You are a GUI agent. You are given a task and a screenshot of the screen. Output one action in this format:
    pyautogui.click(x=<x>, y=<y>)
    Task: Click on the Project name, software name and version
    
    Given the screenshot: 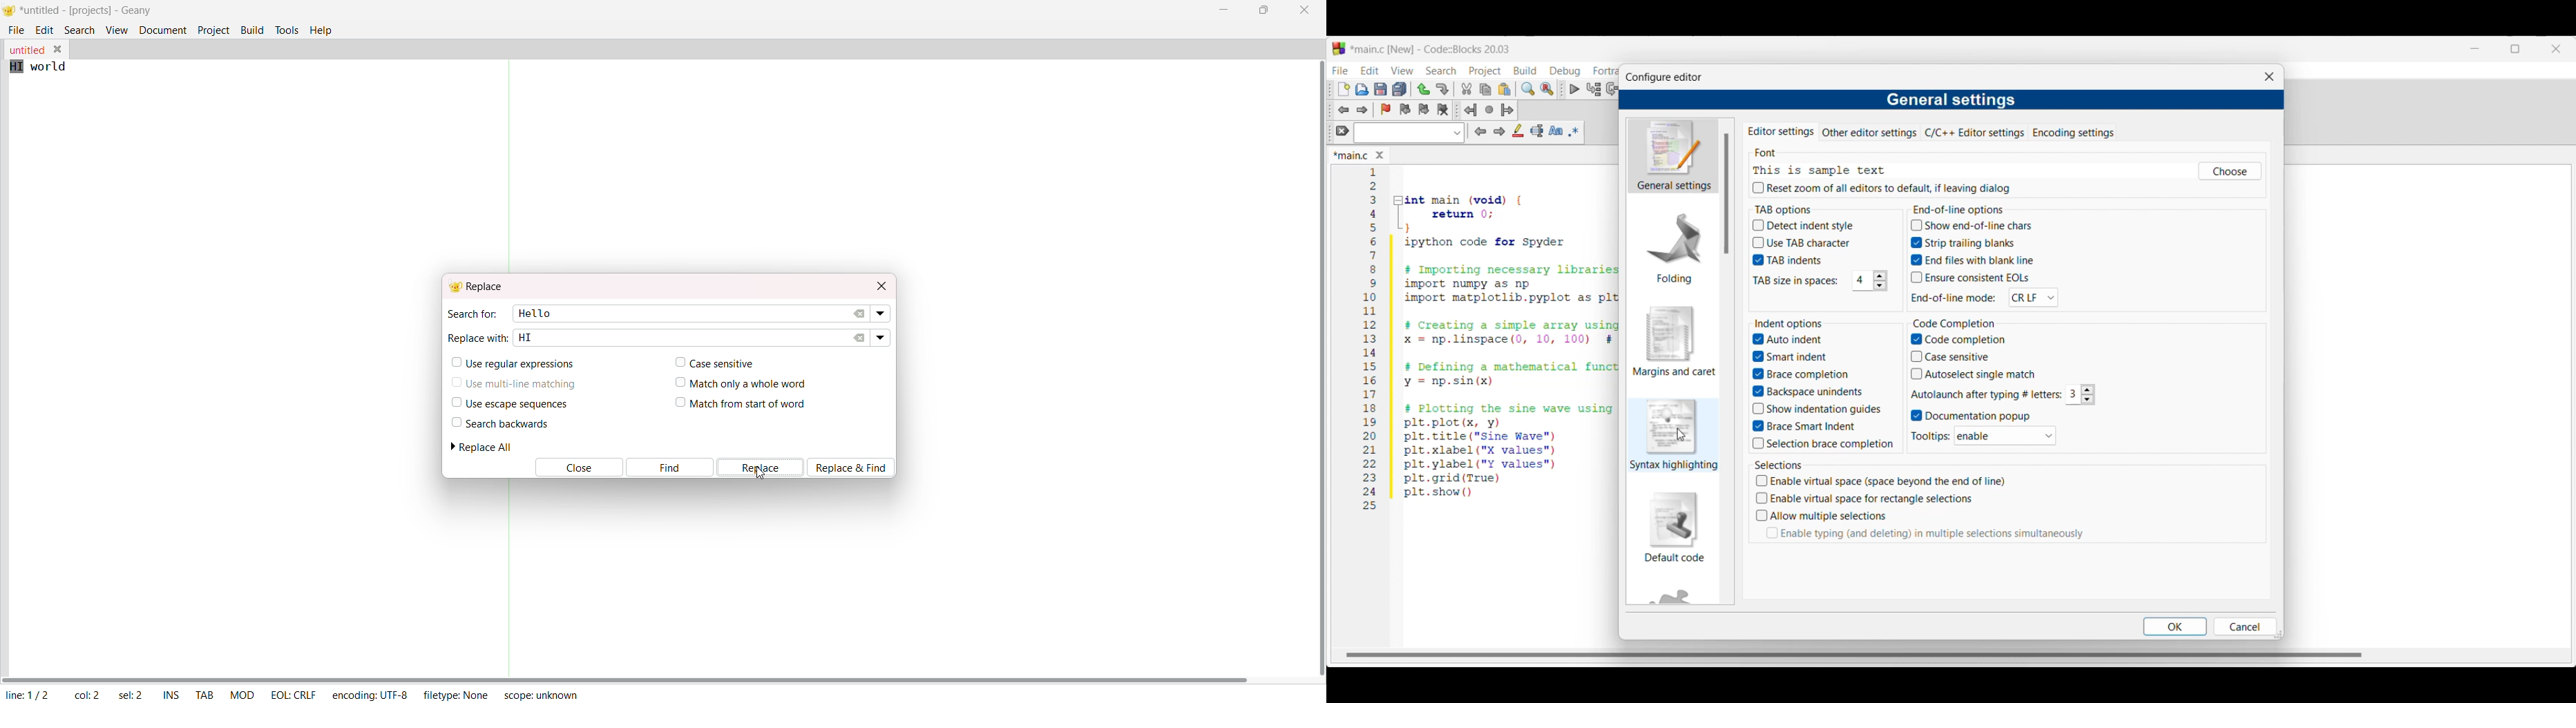 What is the action you would take?
    pyautogui.click(x=1432, y=49)
    